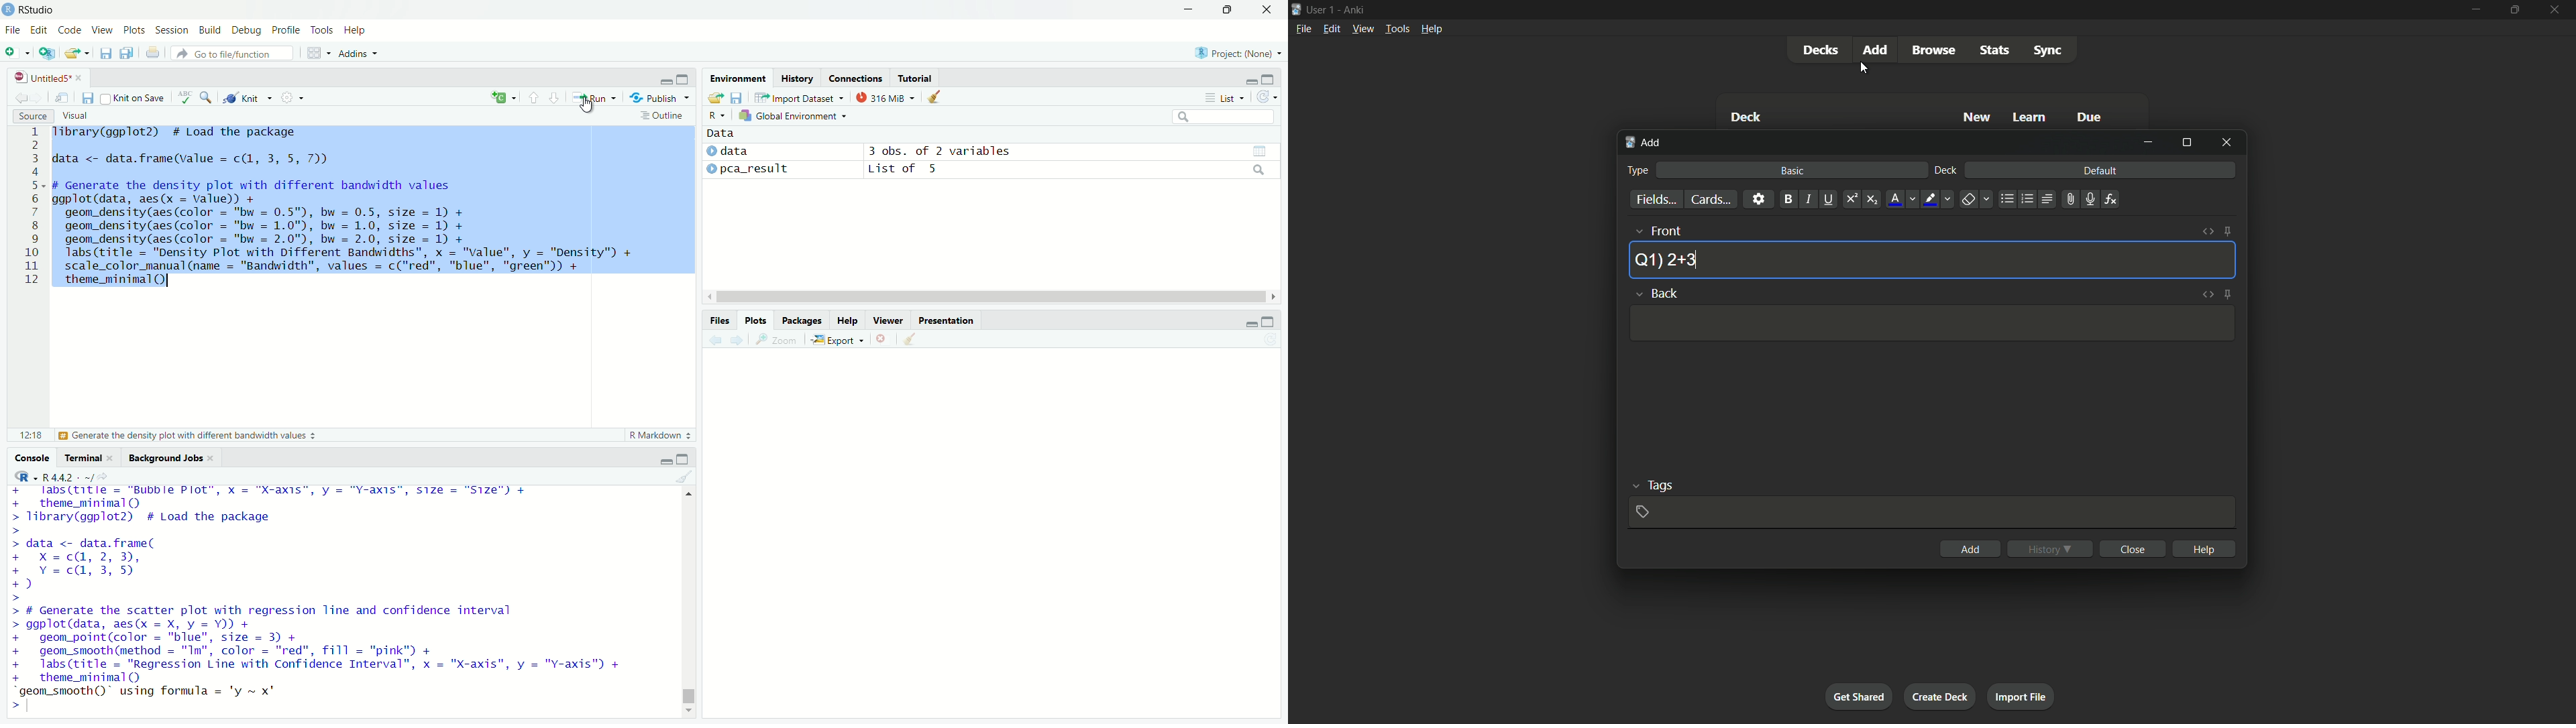 The width and height of the screenshot is (2576, 728). What do you see at coordinates (345, 208) in the screenshot?
I see `library(ggplot2) # Load the package

data <- data.frame(value = c(1, 3, 5, 7))

# Generate the density plot with different bandwidth values

ggplot(data, aes(x = value)) + bi
geom_density(aes(color = "bw = 0.5"), bw = 0.5, size = 1) +
geom_density(aes(color = "bw = 1.0"), bw = 1.0, size = 1) +
geom_density(aes(color = "bw = 2.0"), bw = 2.0, size = 1) +
labs(title = "Density Plot with Different Bandwidths", x = "value", y = "Density") +
scale_color_manual(name = "Bandwidth", values = c("red", "blue", "green")) +
theme_minimalQ),` at bounding box center [345, 208].